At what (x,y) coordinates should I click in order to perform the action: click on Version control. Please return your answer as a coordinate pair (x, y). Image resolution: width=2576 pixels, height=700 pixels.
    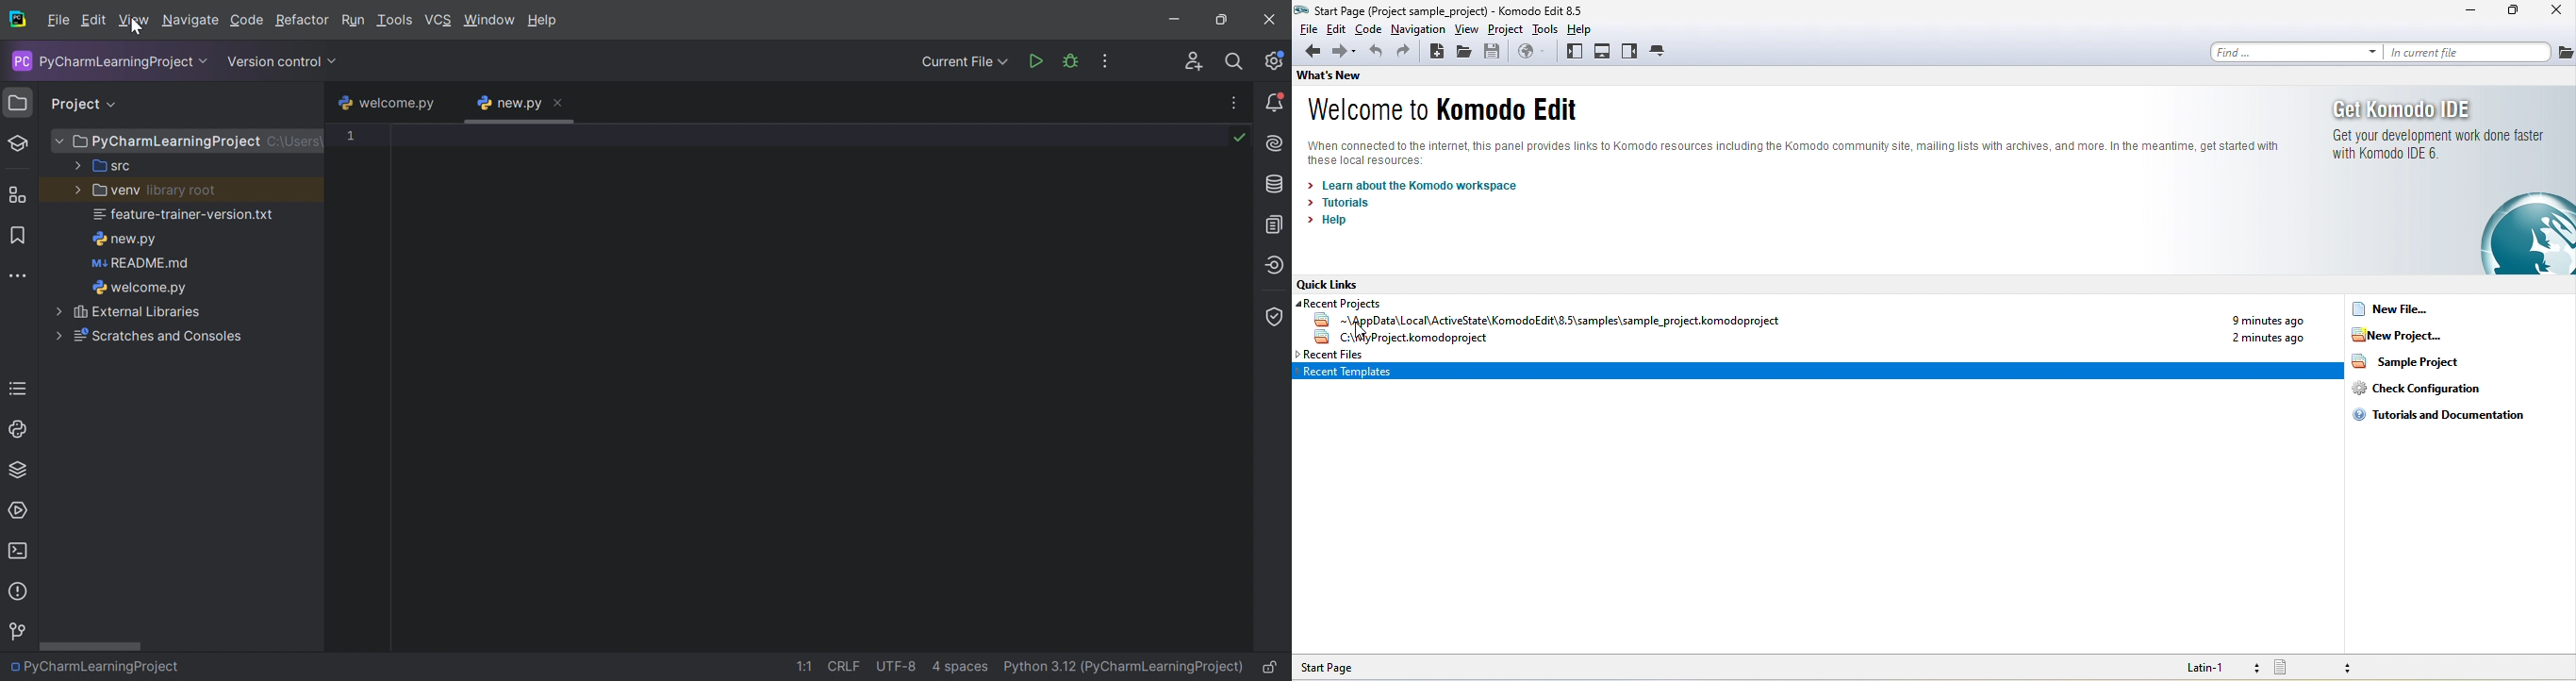
    Looking at the image, I should click on (274, 61).